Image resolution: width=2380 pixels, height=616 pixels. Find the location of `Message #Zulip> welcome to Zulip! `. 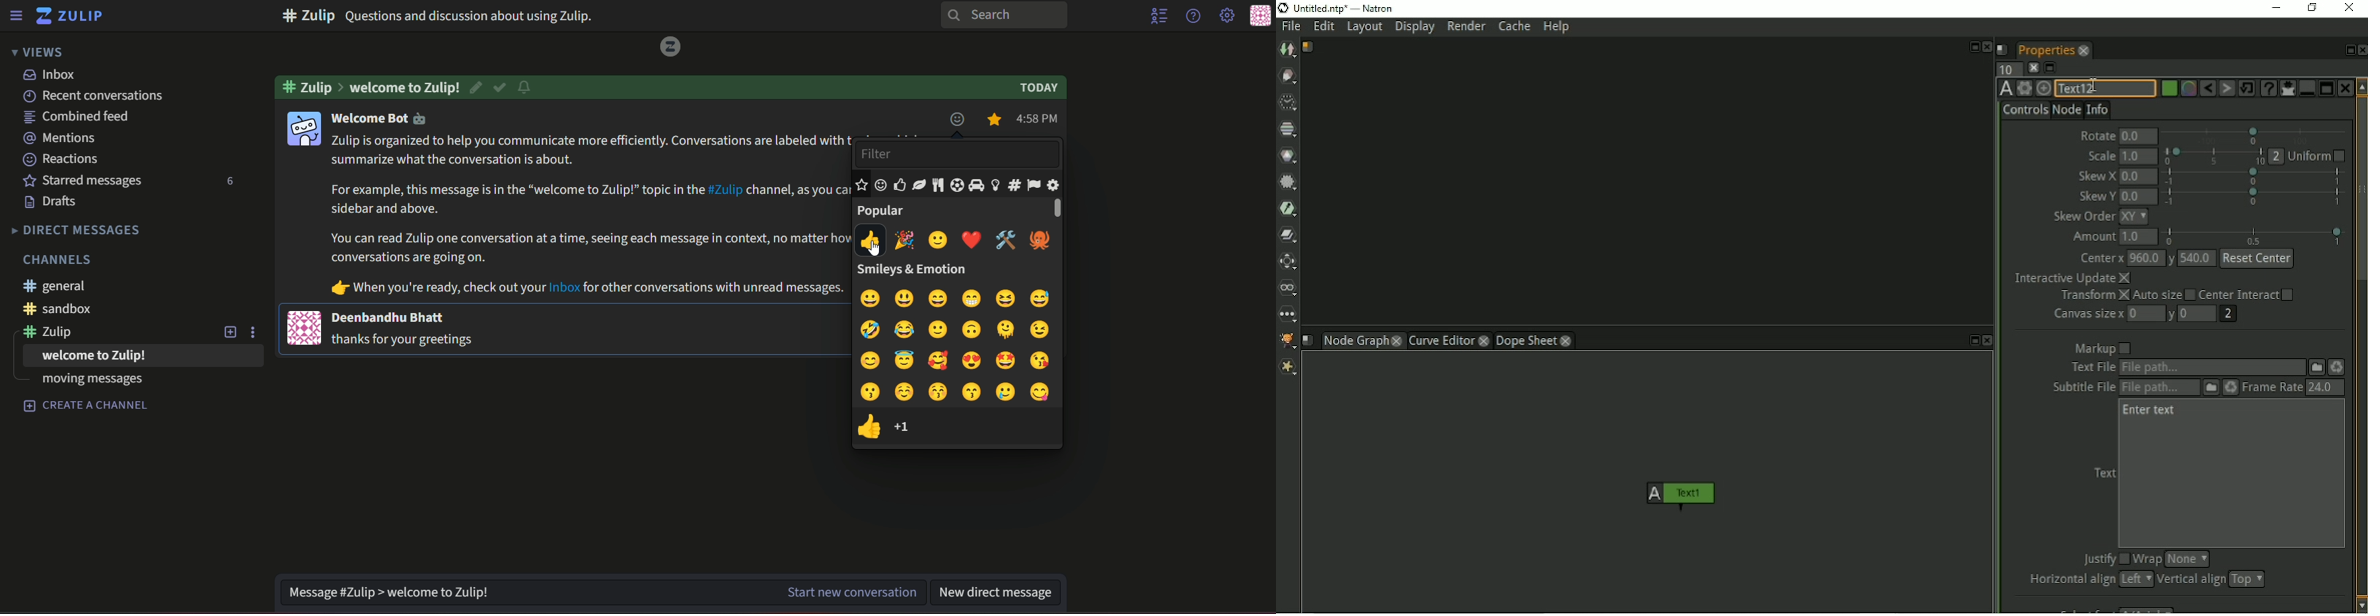

Message #Zulip> welcome to Zulip!  is located at coordinates (523, 591).